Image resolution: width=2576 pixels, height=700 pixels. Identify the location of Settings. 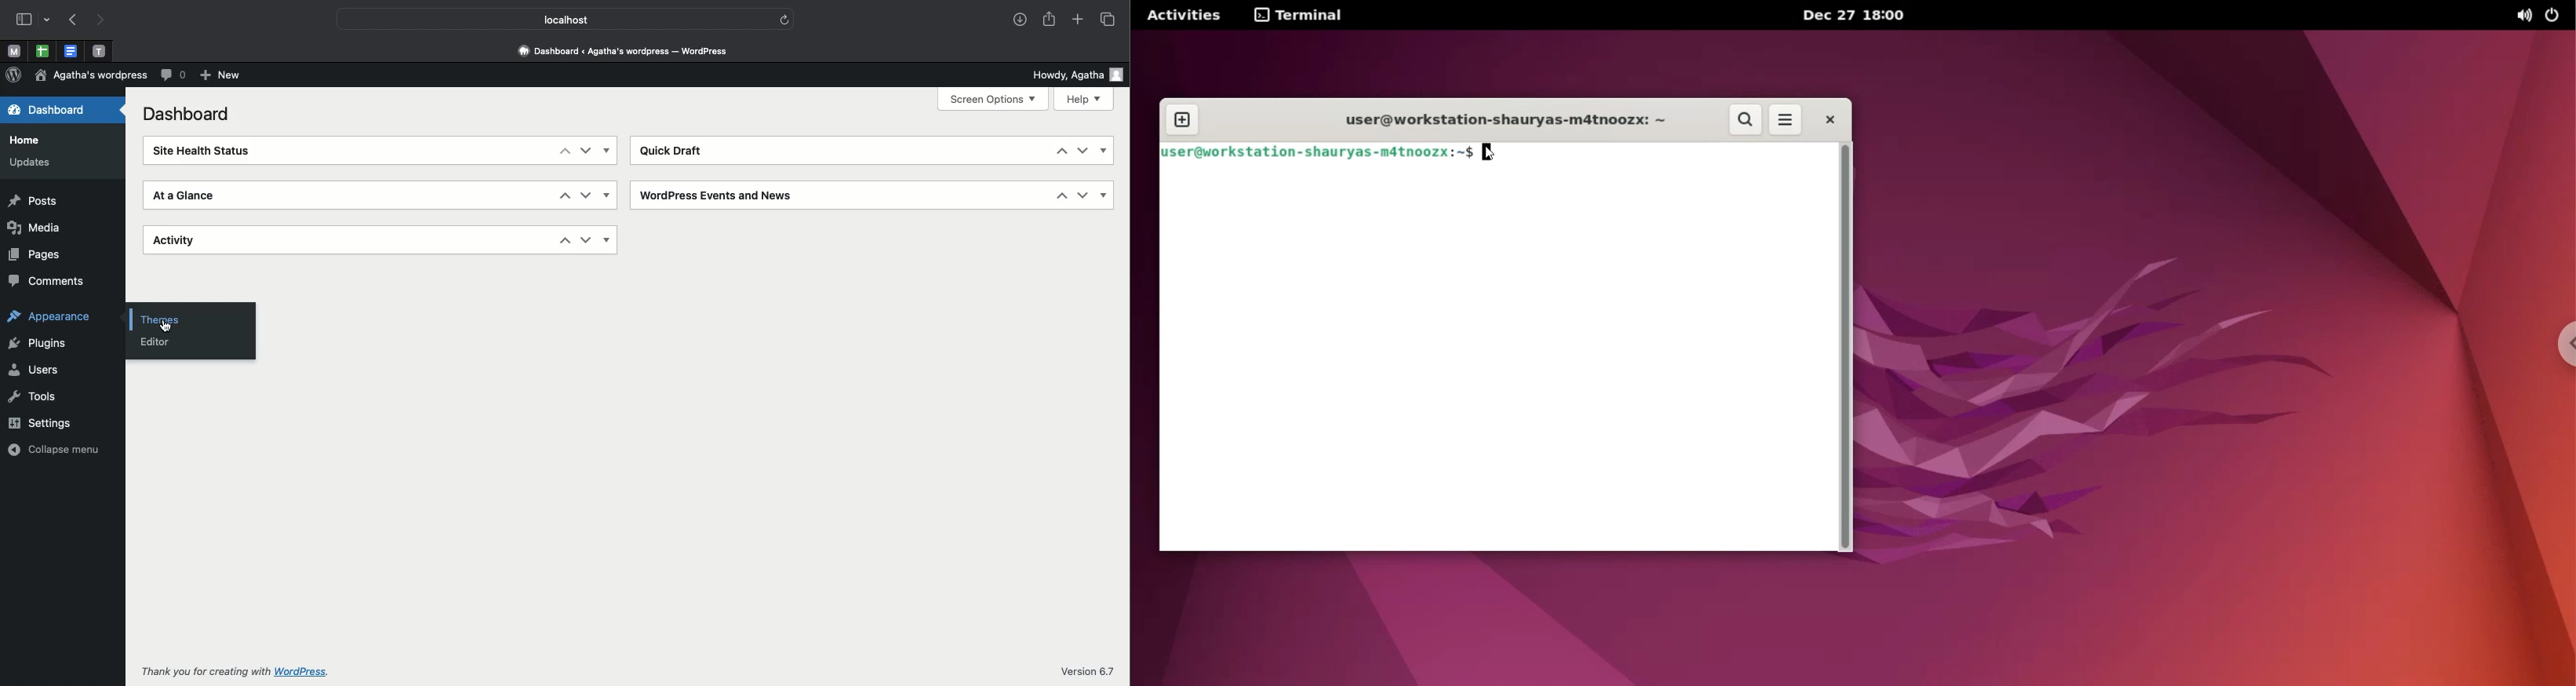
(38, 423).